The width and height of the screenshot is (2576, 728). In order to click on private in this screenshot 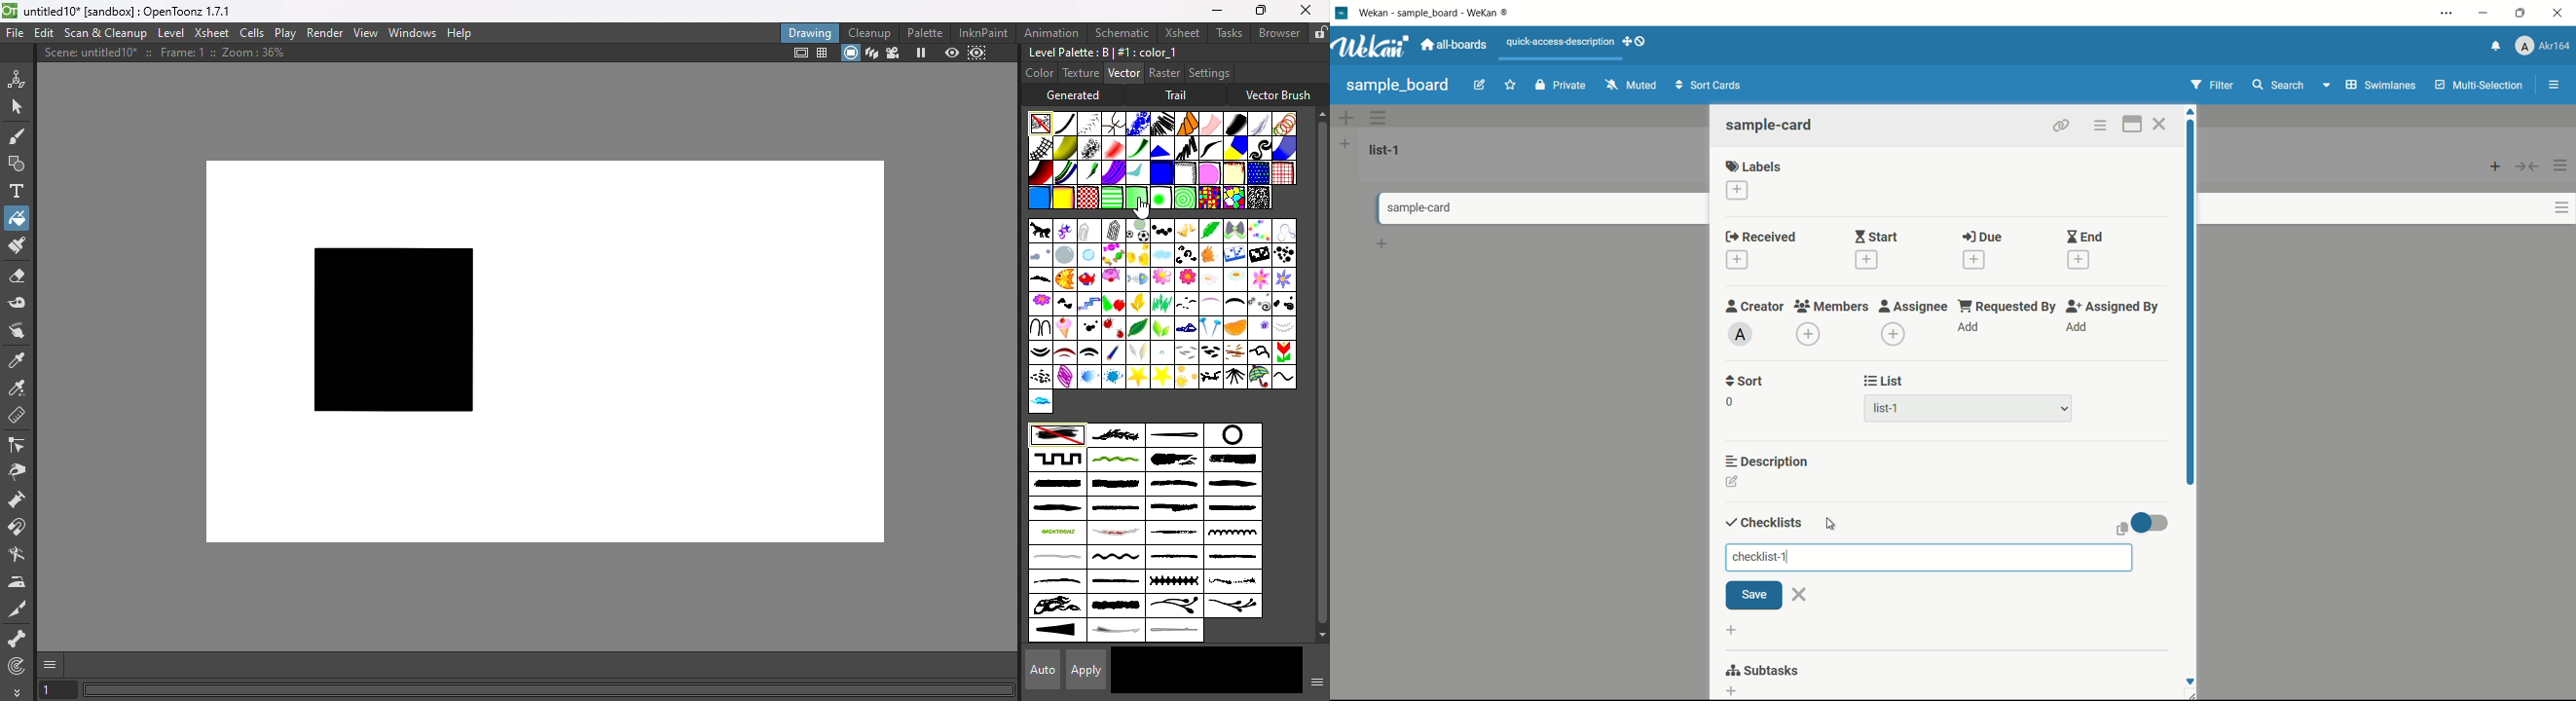, I will do `click(1561, 86)`.